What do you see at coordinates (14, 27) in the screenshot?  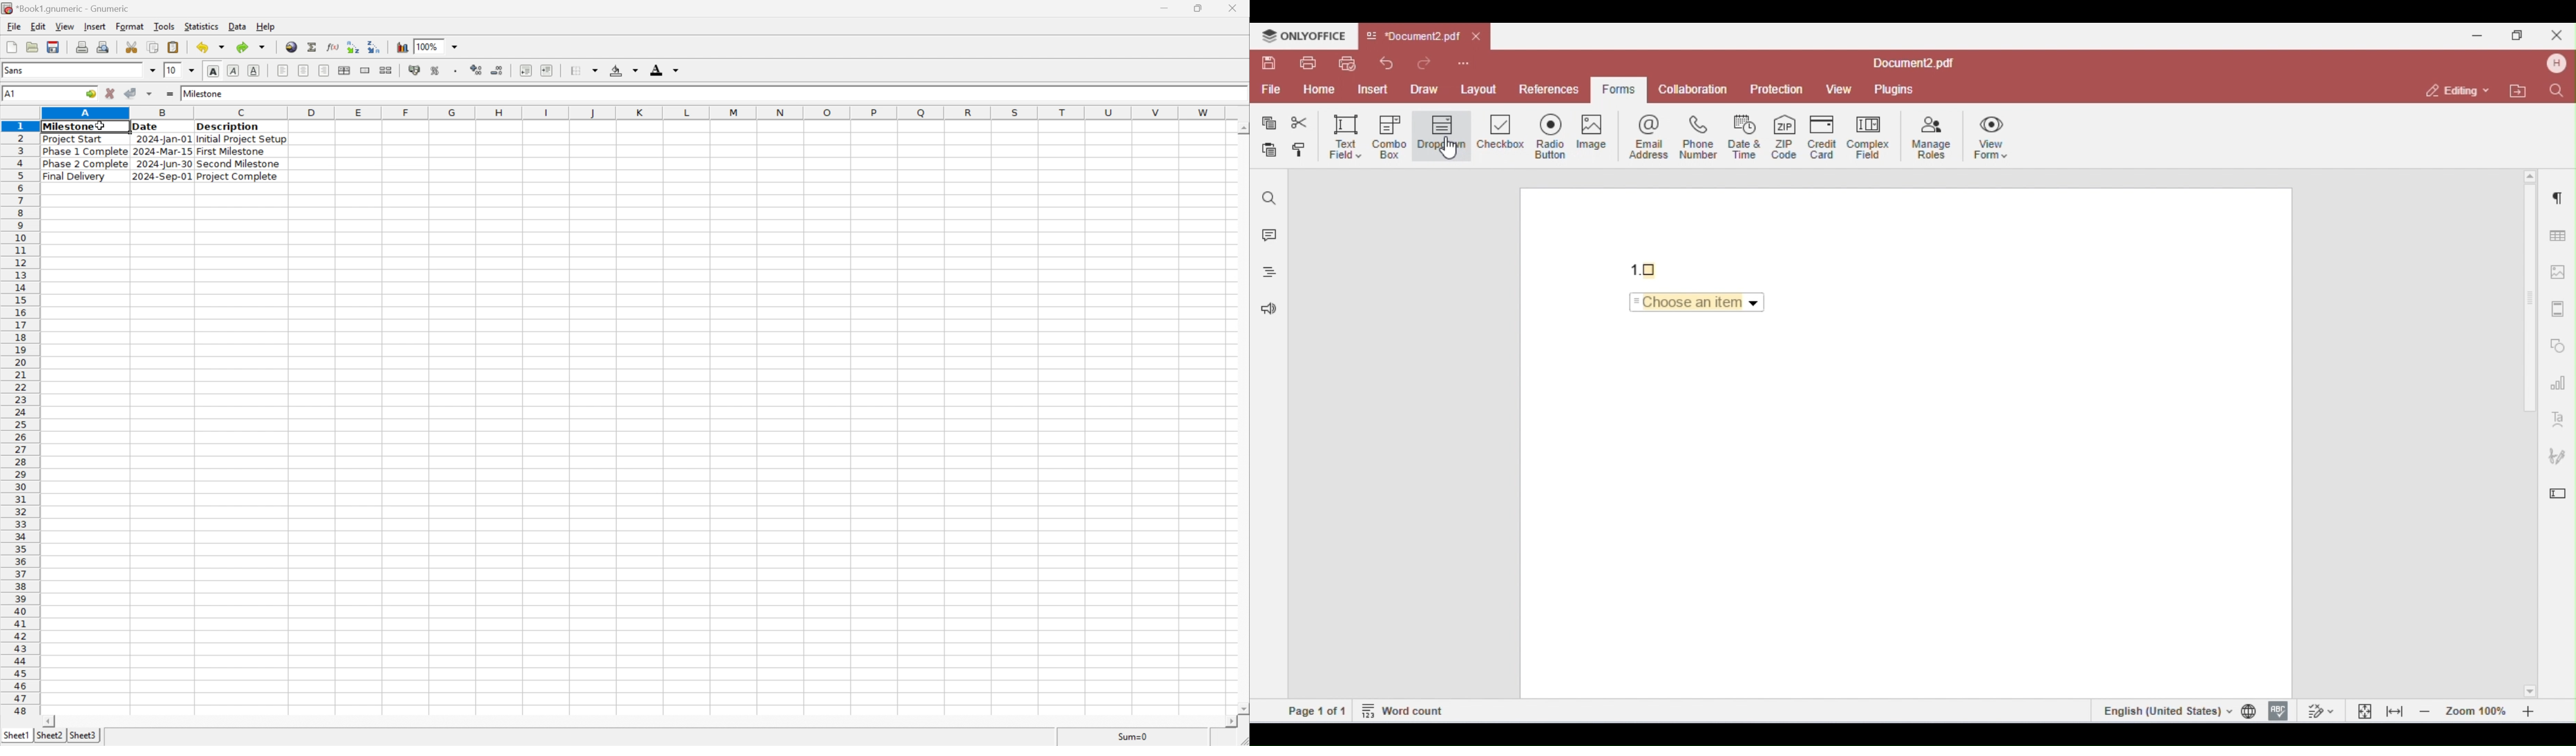 I see `file` at bounding box center [14, 27].